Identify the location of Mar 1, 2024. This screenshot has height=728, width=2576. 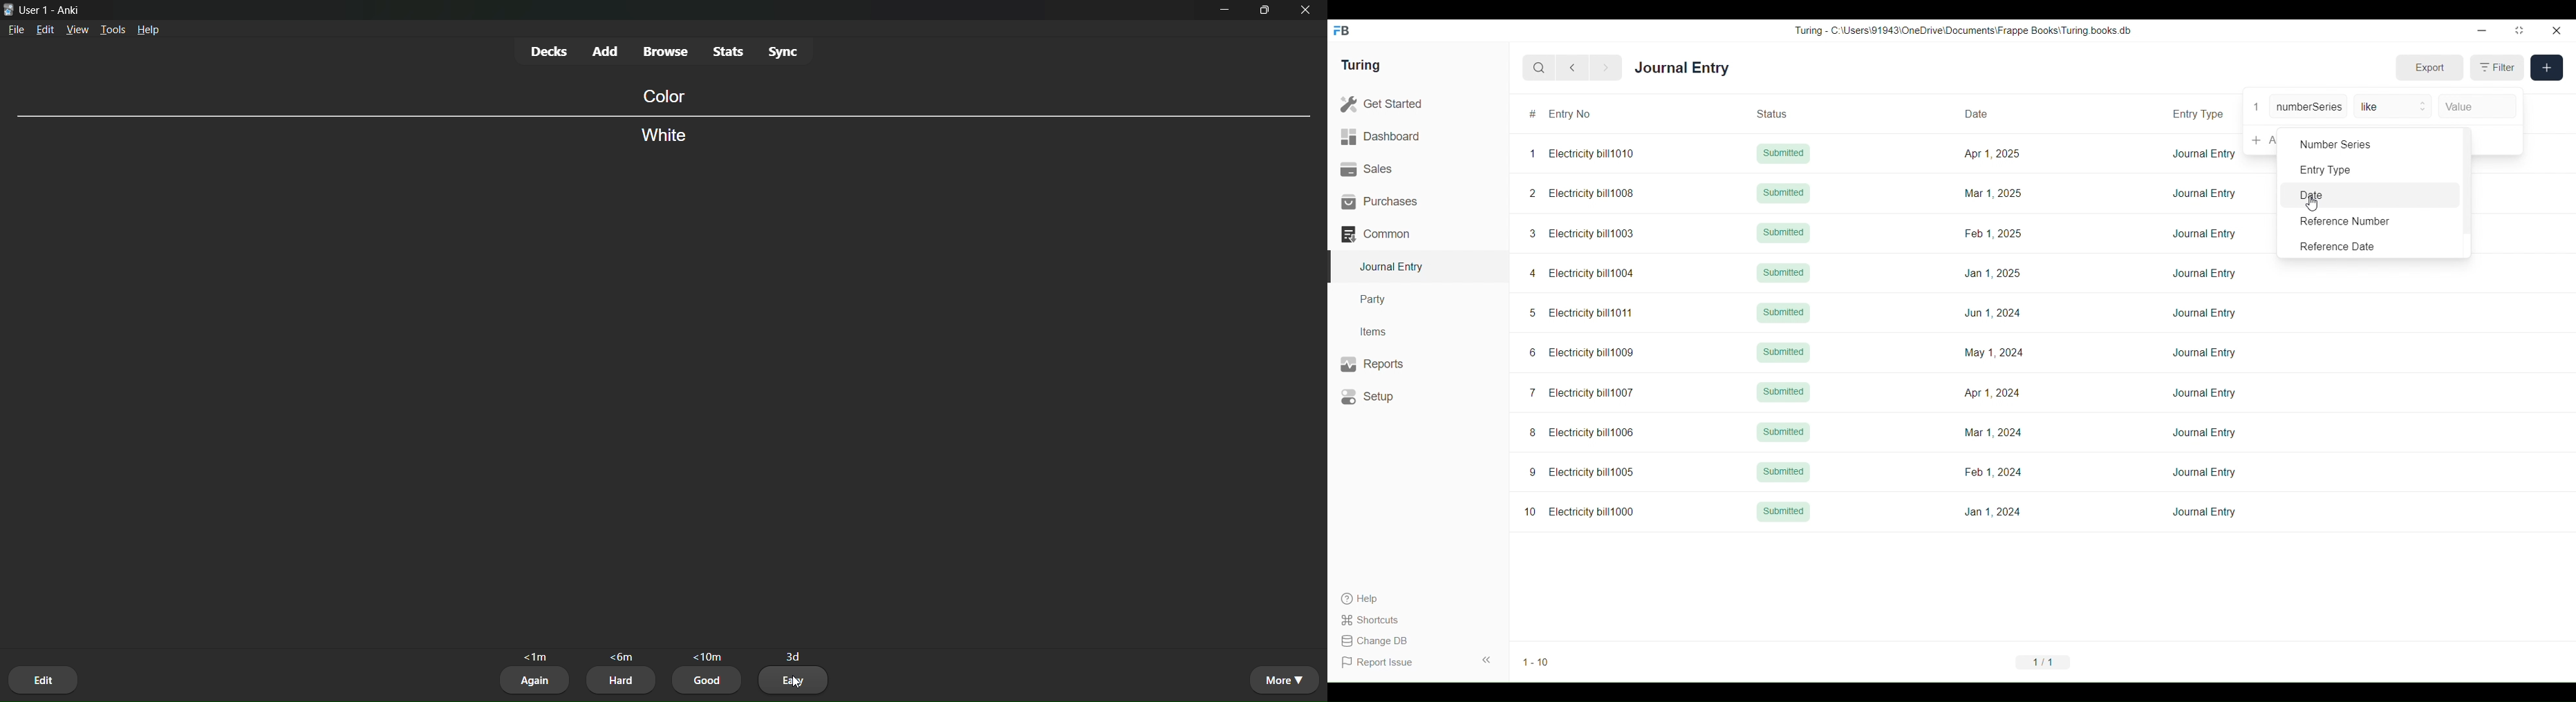
(1993, 432).